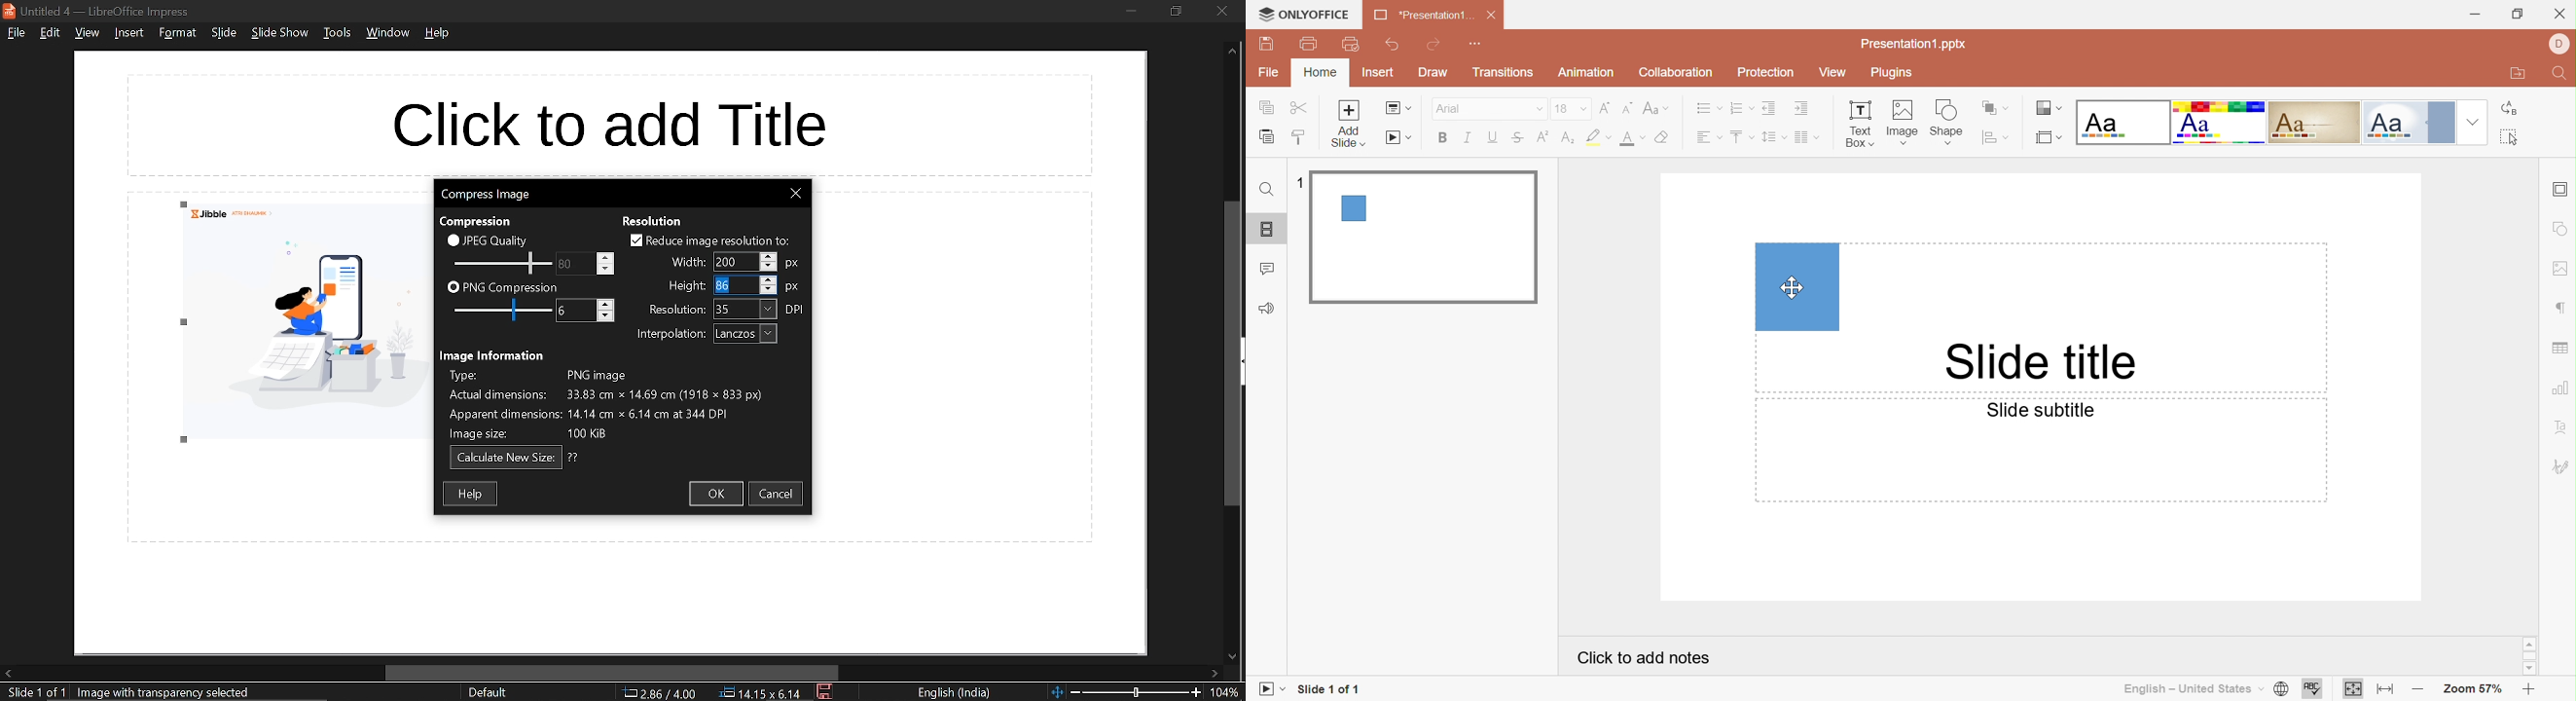  Describe the element at coordinates (485, 193) in the screenshot. I see `current window` at that location.